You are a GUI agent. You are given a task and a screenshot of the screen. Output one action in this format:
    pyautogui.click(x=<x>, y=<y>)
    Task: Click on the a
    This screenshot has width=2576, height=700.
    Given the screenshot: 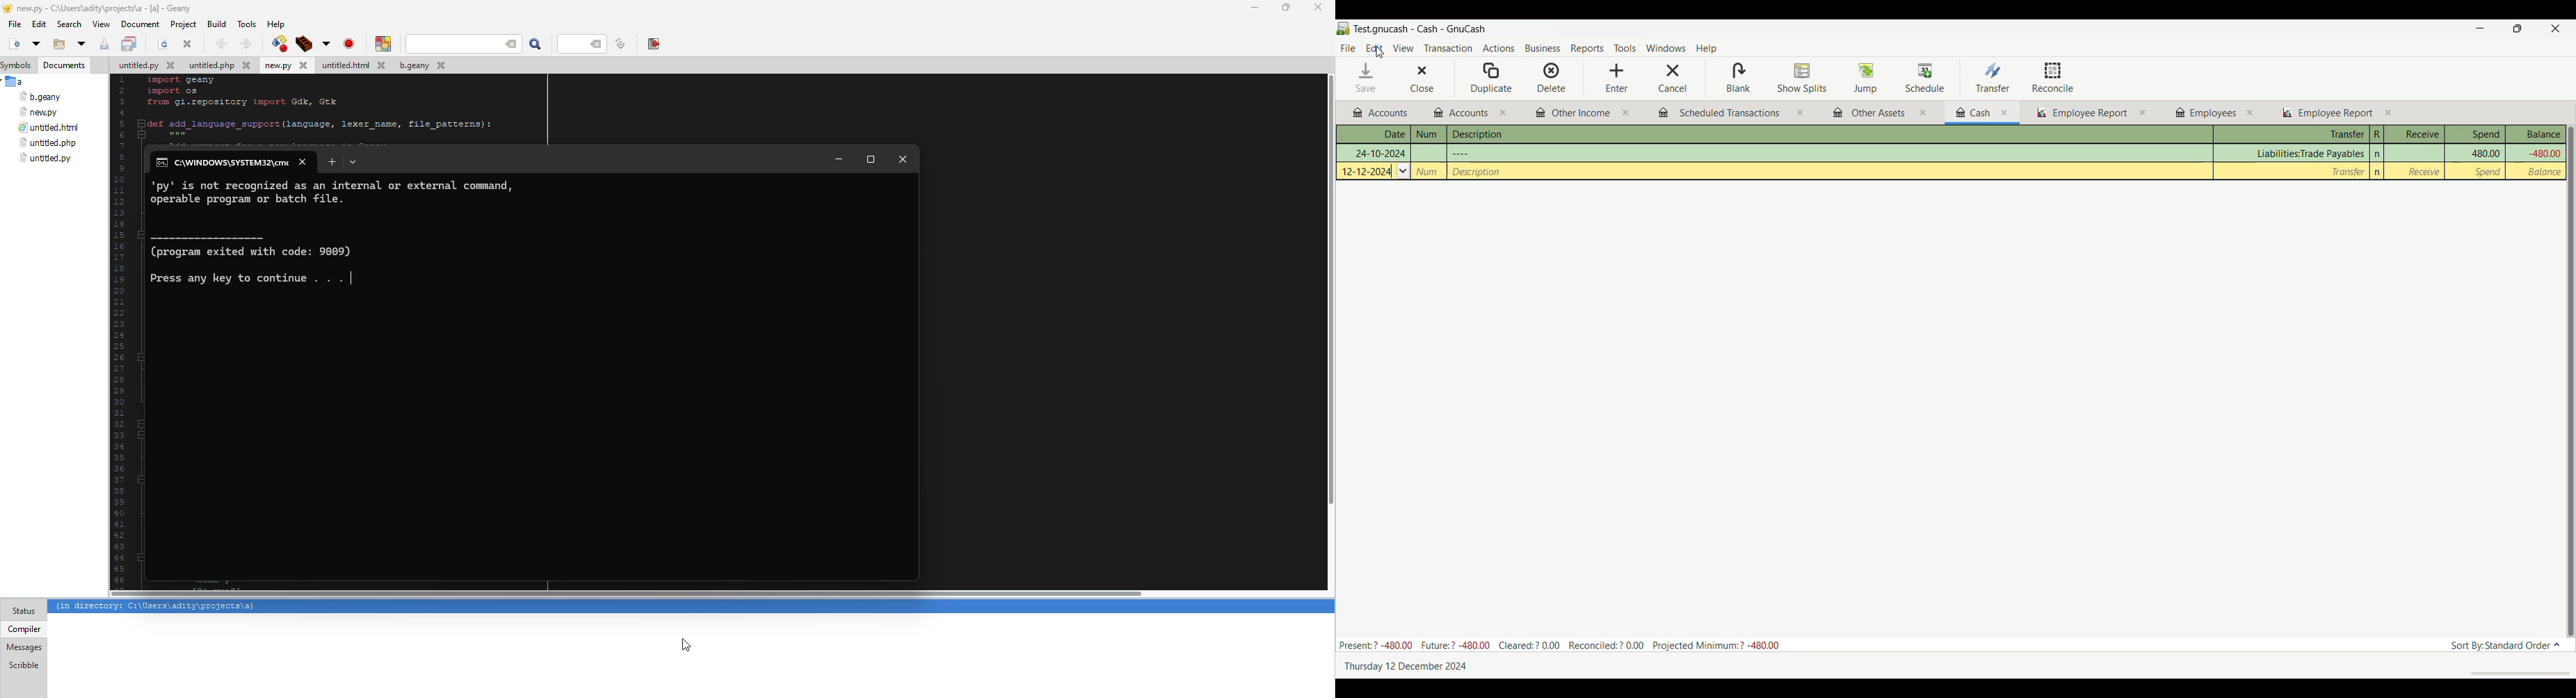 What is the action you would take?
    pyautogui.click(x=14, y=81)
    